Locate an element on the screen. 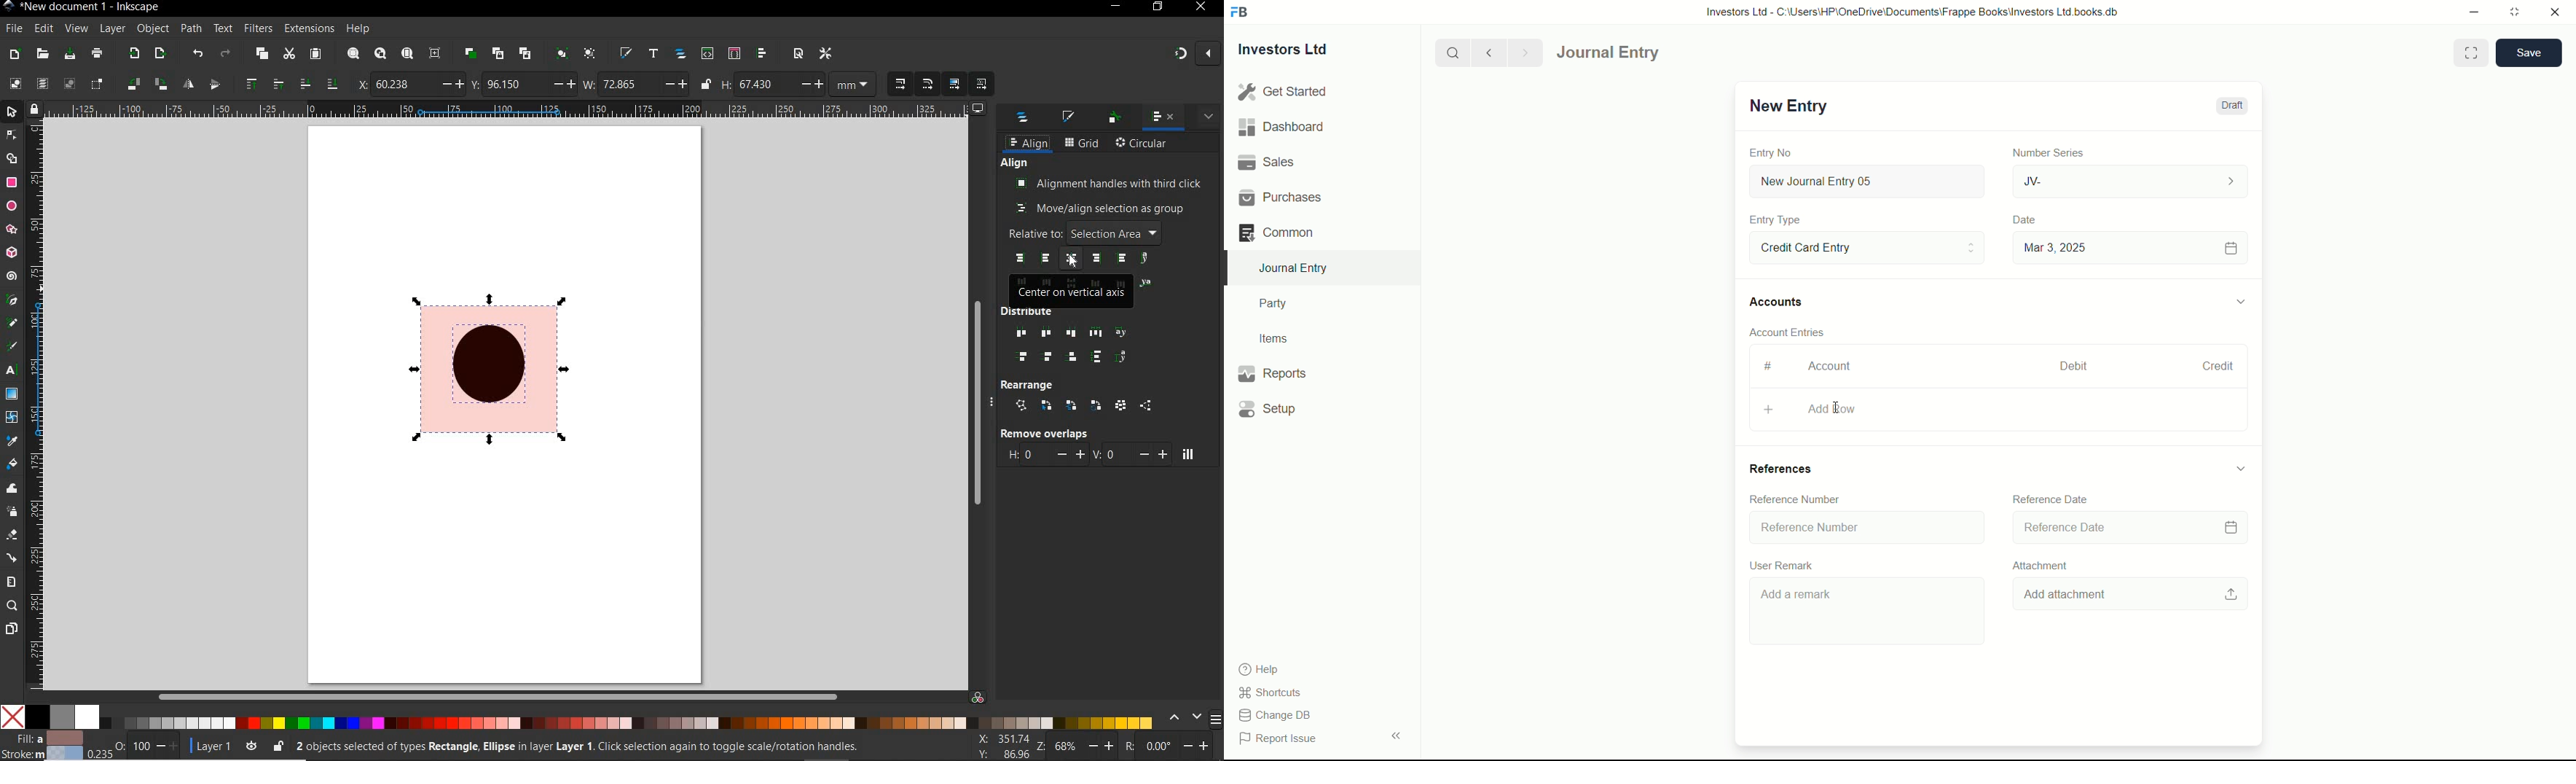 The height and width of the screenshot is (784, 2576). Entry Type is located at coordinates (1865, 247).